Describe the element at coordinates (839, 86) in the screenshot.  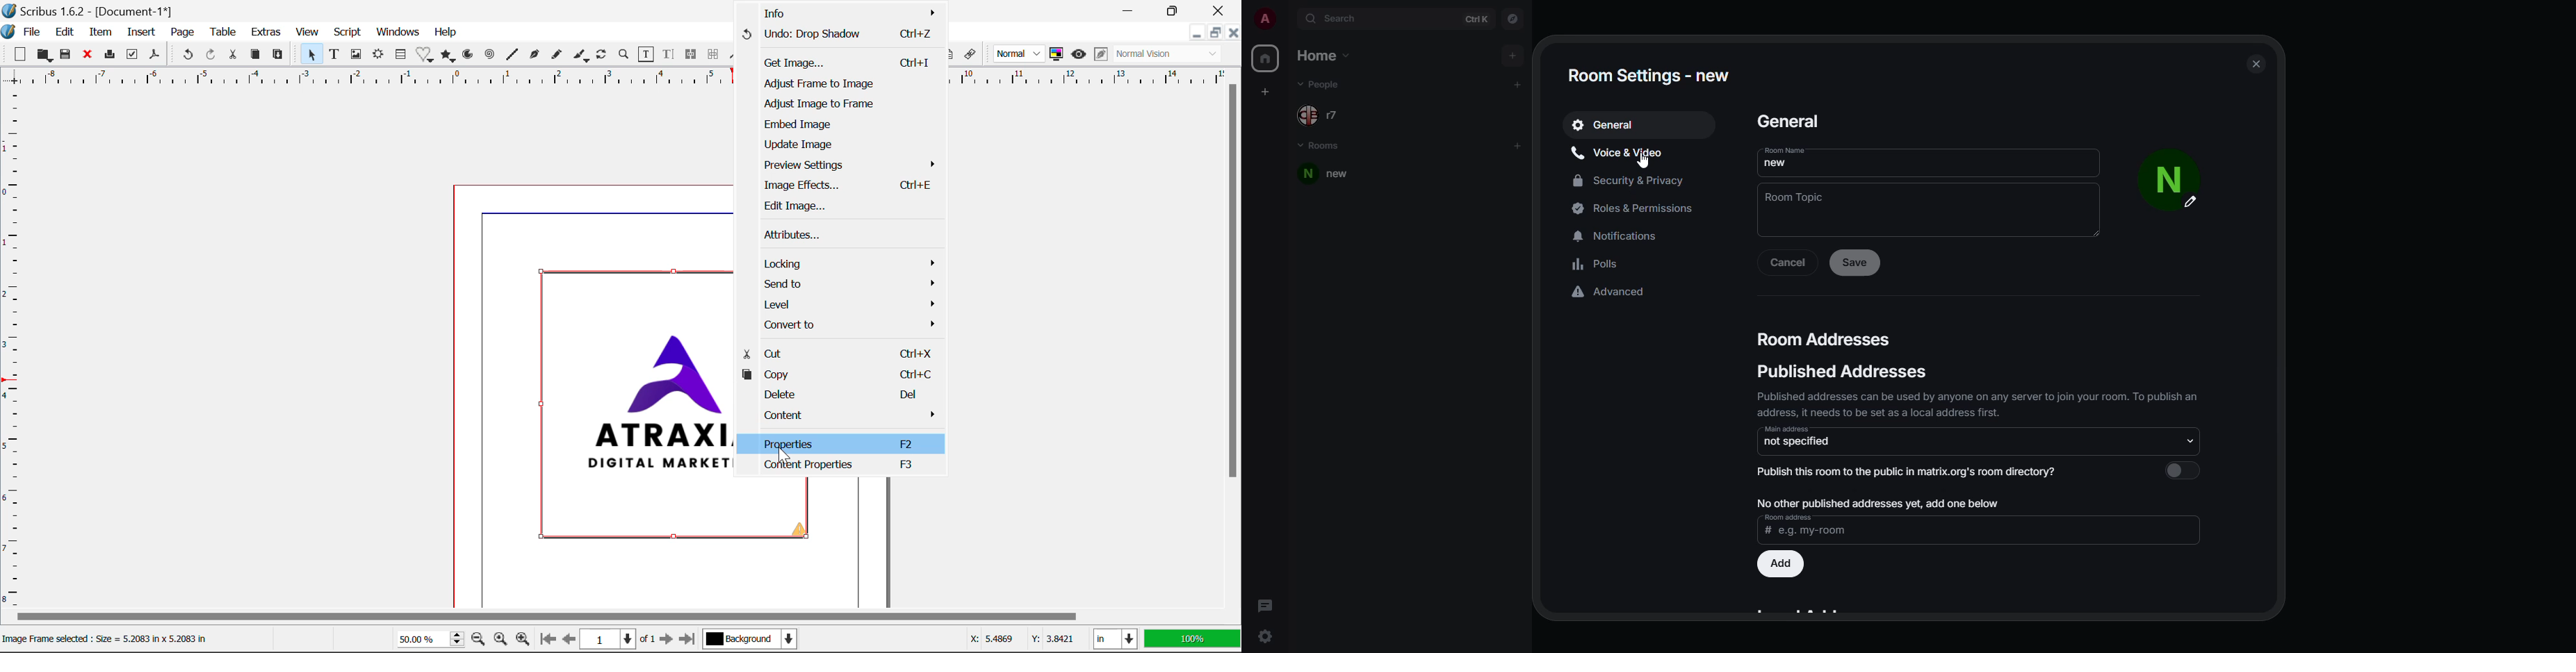
I see `Adjust Frame to Image` at that location.